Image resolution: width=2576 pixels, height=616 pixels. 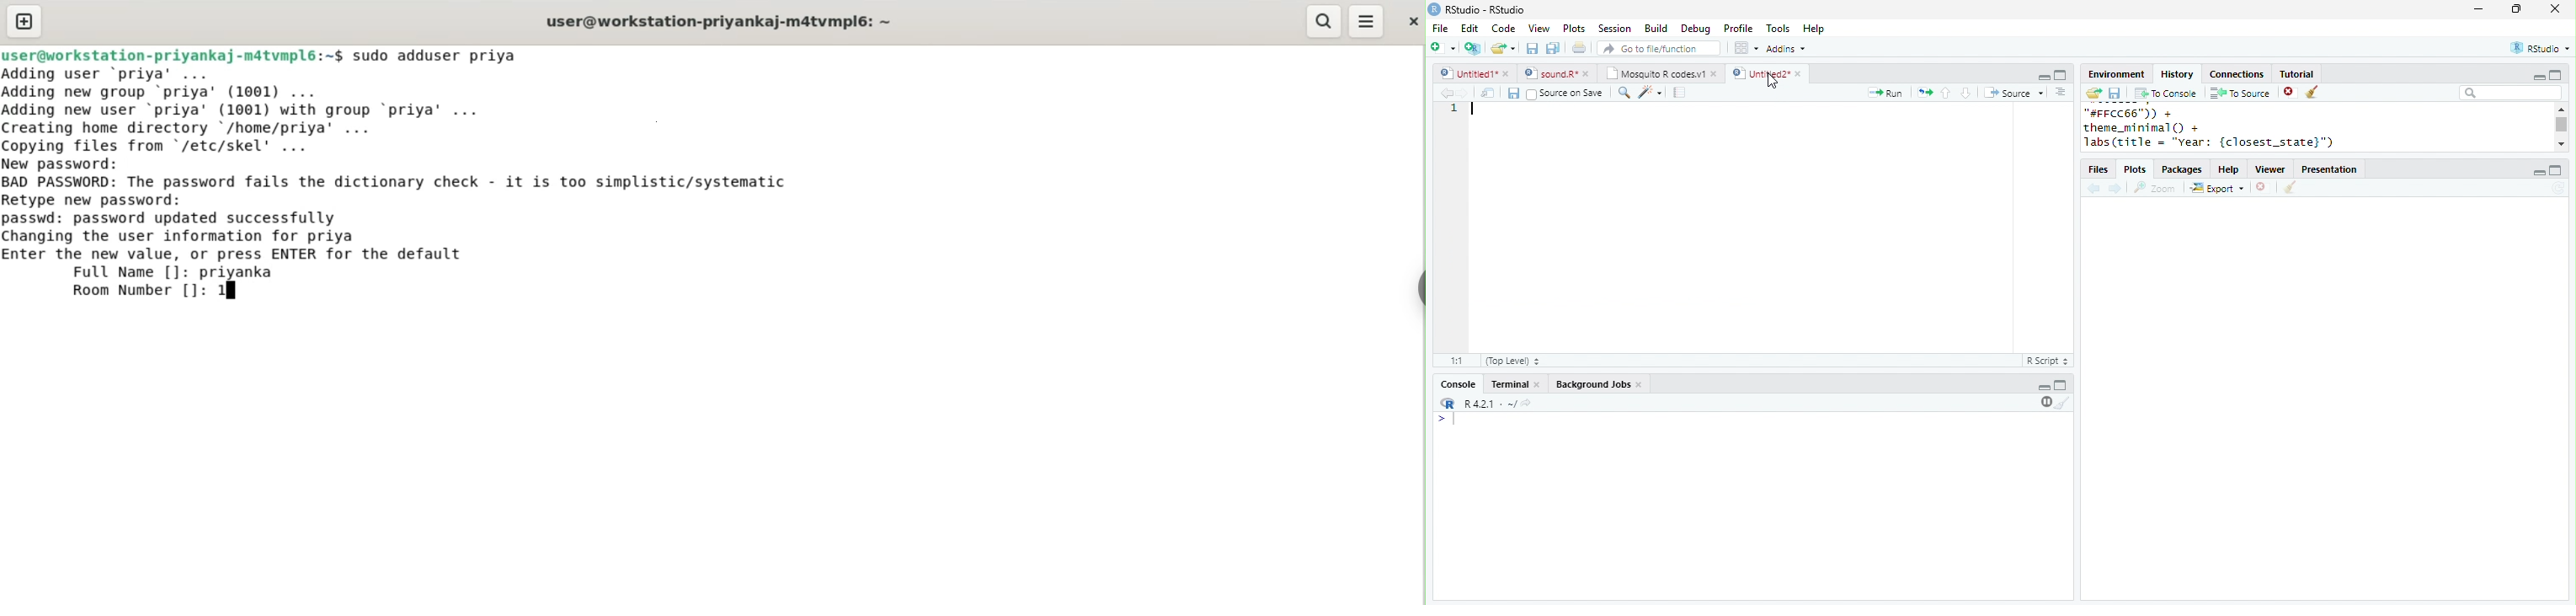 I want to click on run, so click(x=1885, y=93).